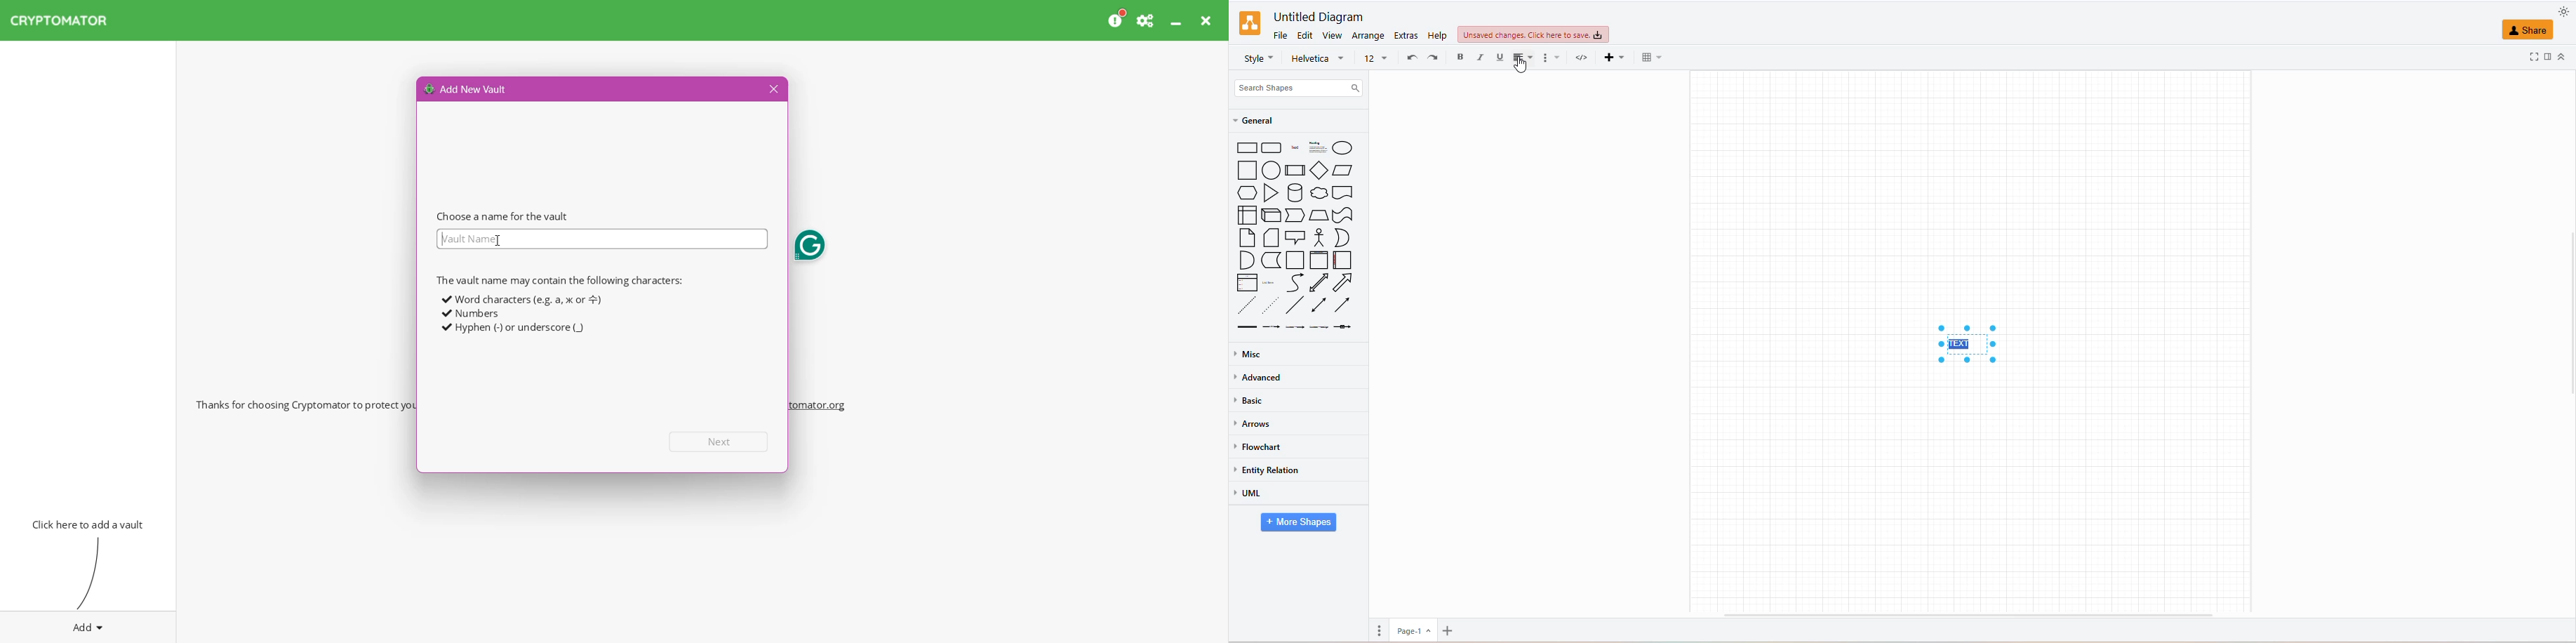  What do you see at coordinates (1258, 377) in the screenshot?
I see `advanced` at bounding box center [1258, 377].